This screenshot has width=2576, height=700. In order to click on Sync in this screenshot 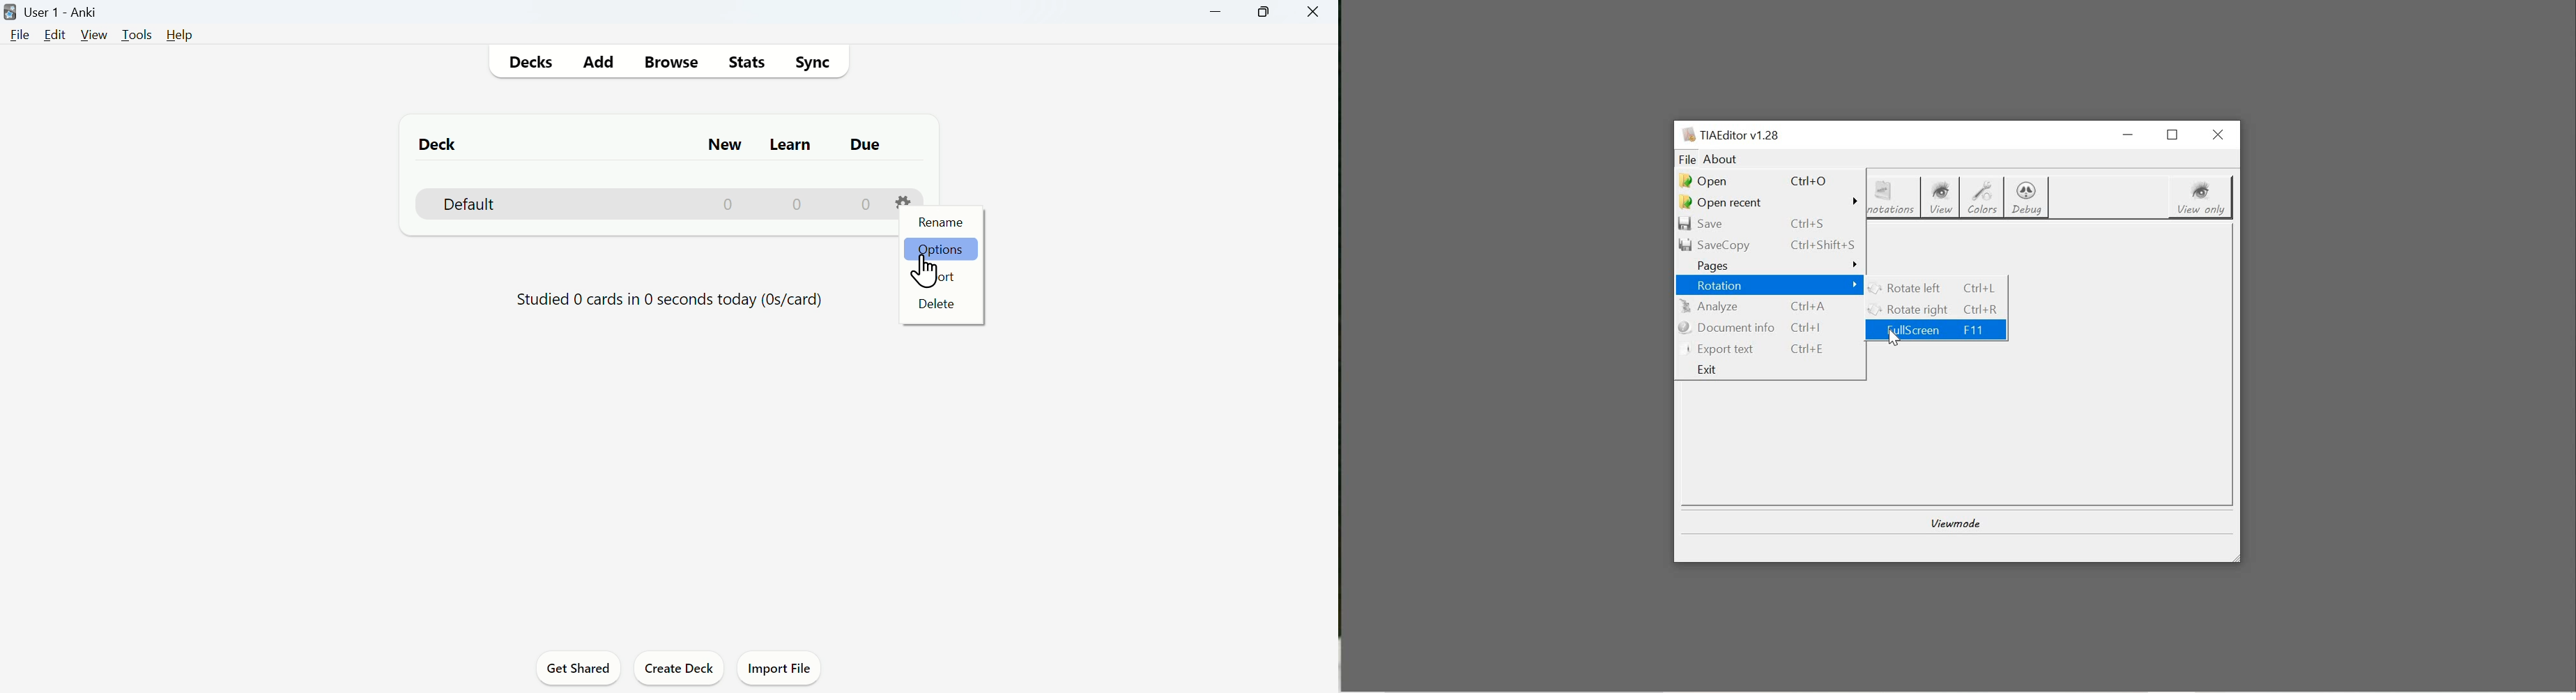, I will do `click(812, 62)`.